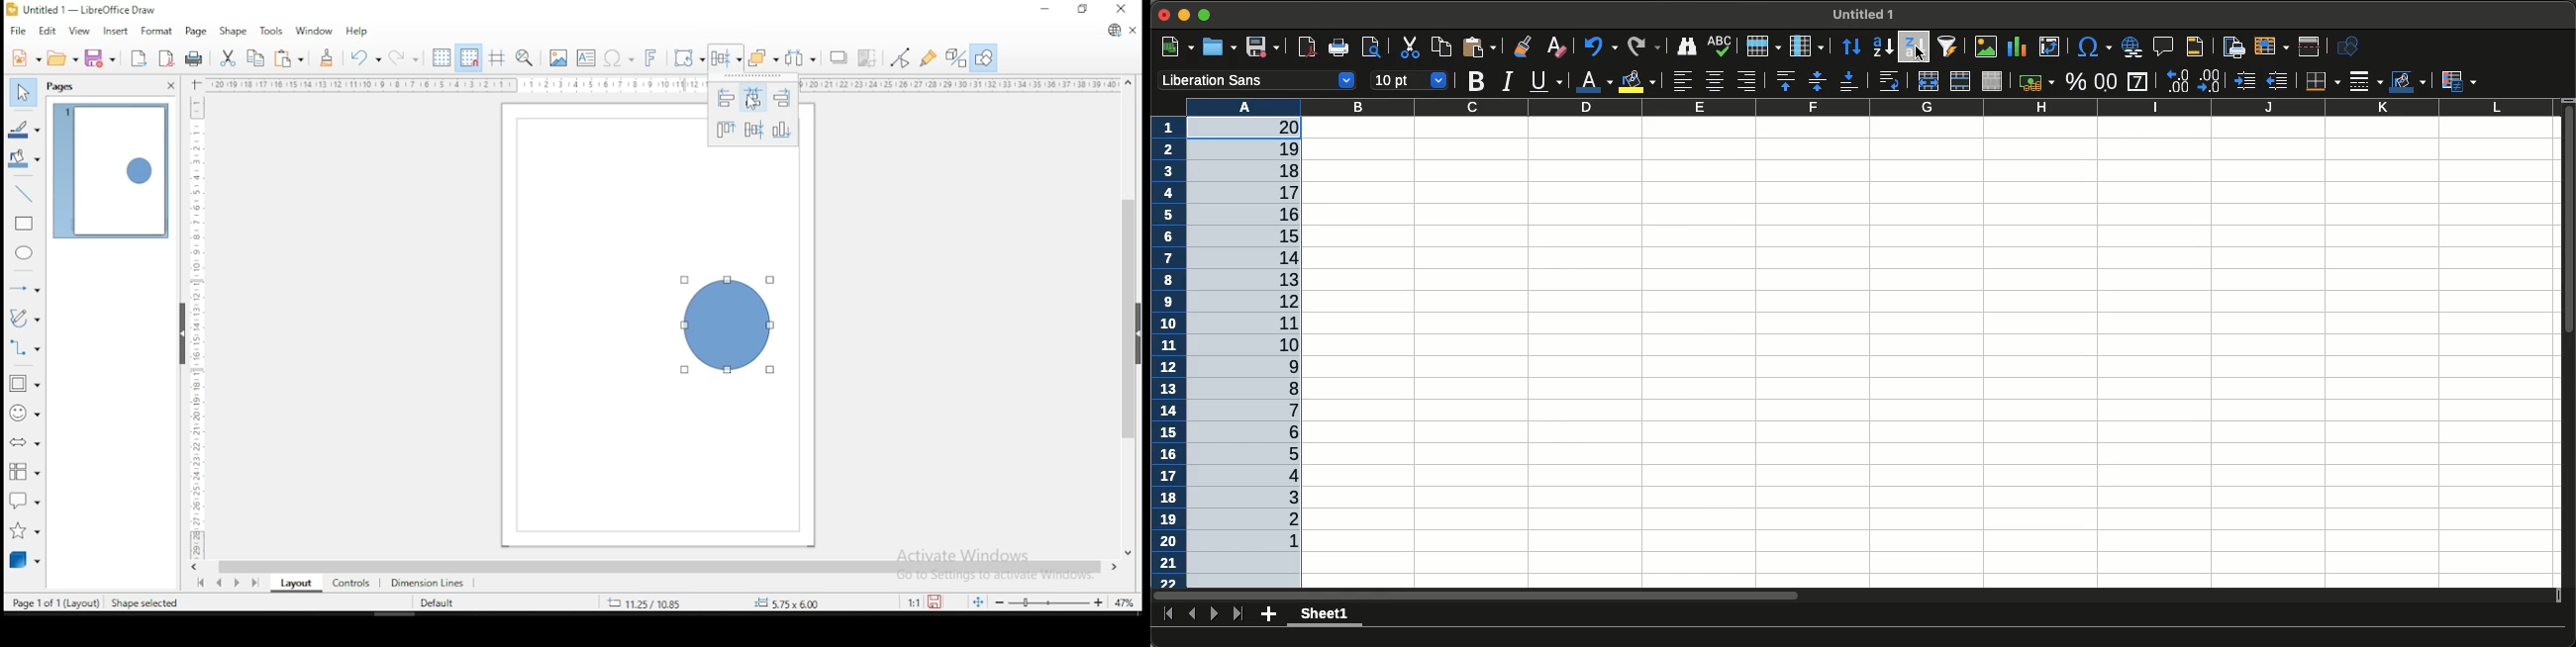 This screenshot has width=2576, height=672. Describe the element at coordinates (25, 158) in the screenshot. I see `fill color` at that location.